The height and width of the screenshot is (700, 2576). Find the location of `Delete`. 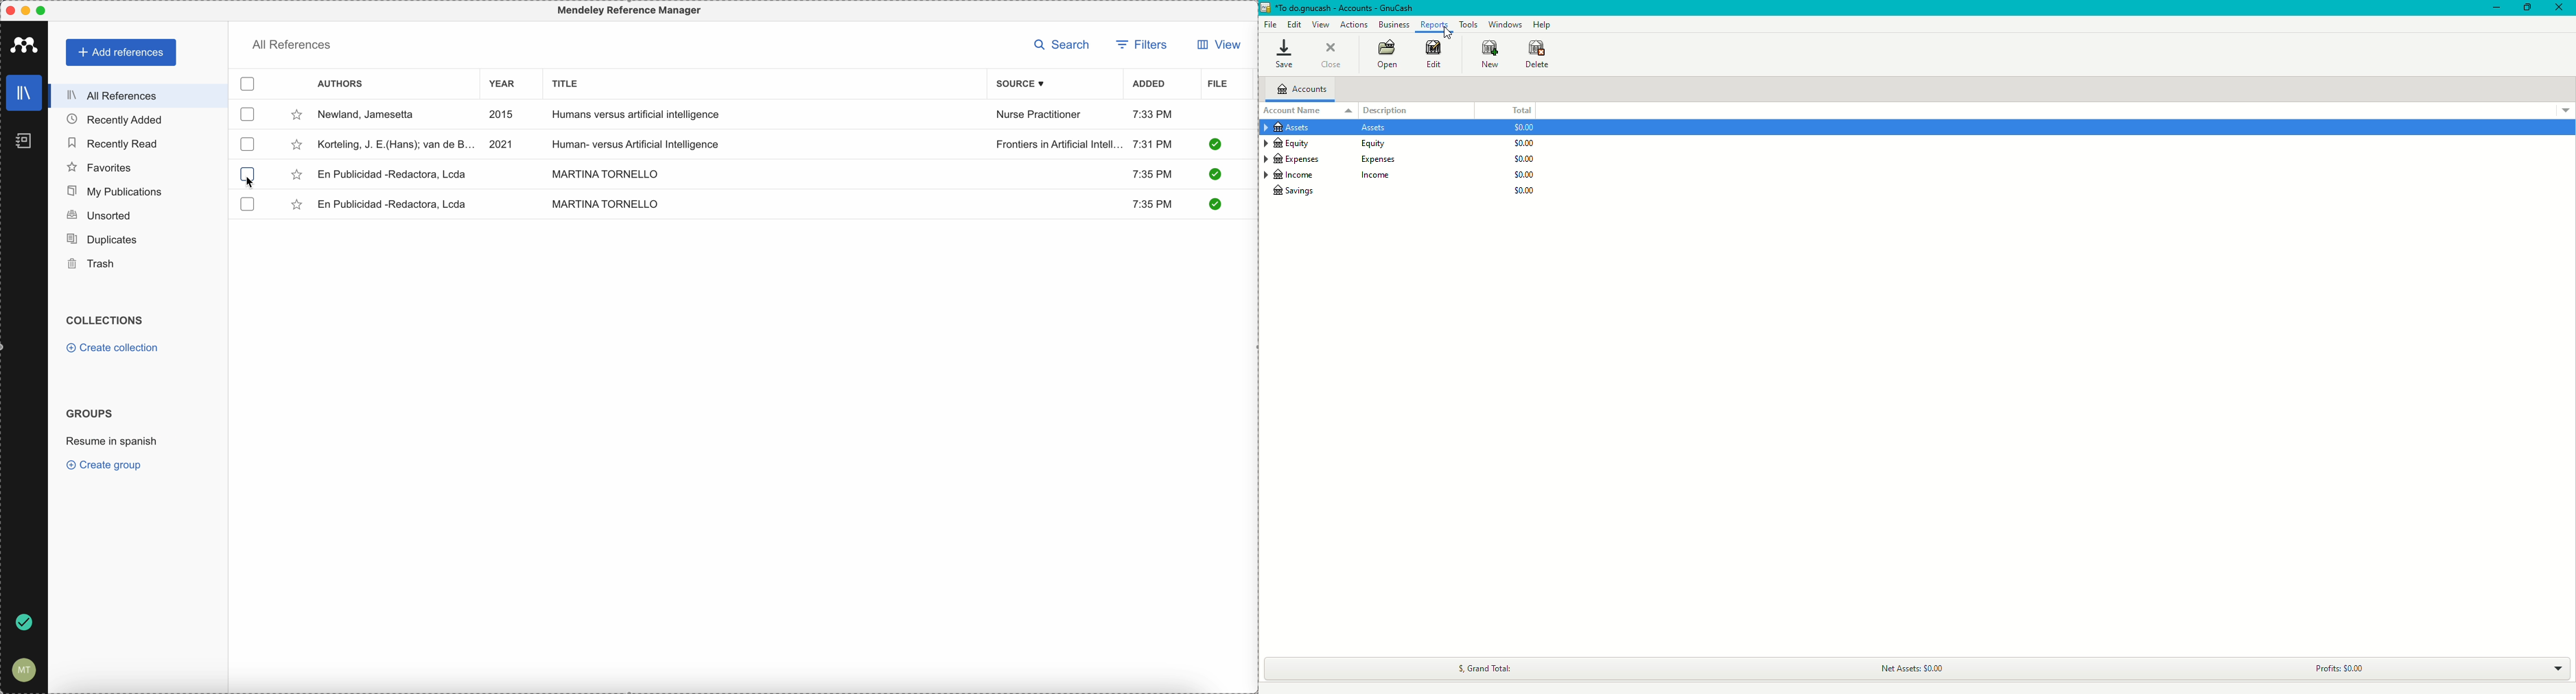

Delete is located at coordinates (1538, 55).